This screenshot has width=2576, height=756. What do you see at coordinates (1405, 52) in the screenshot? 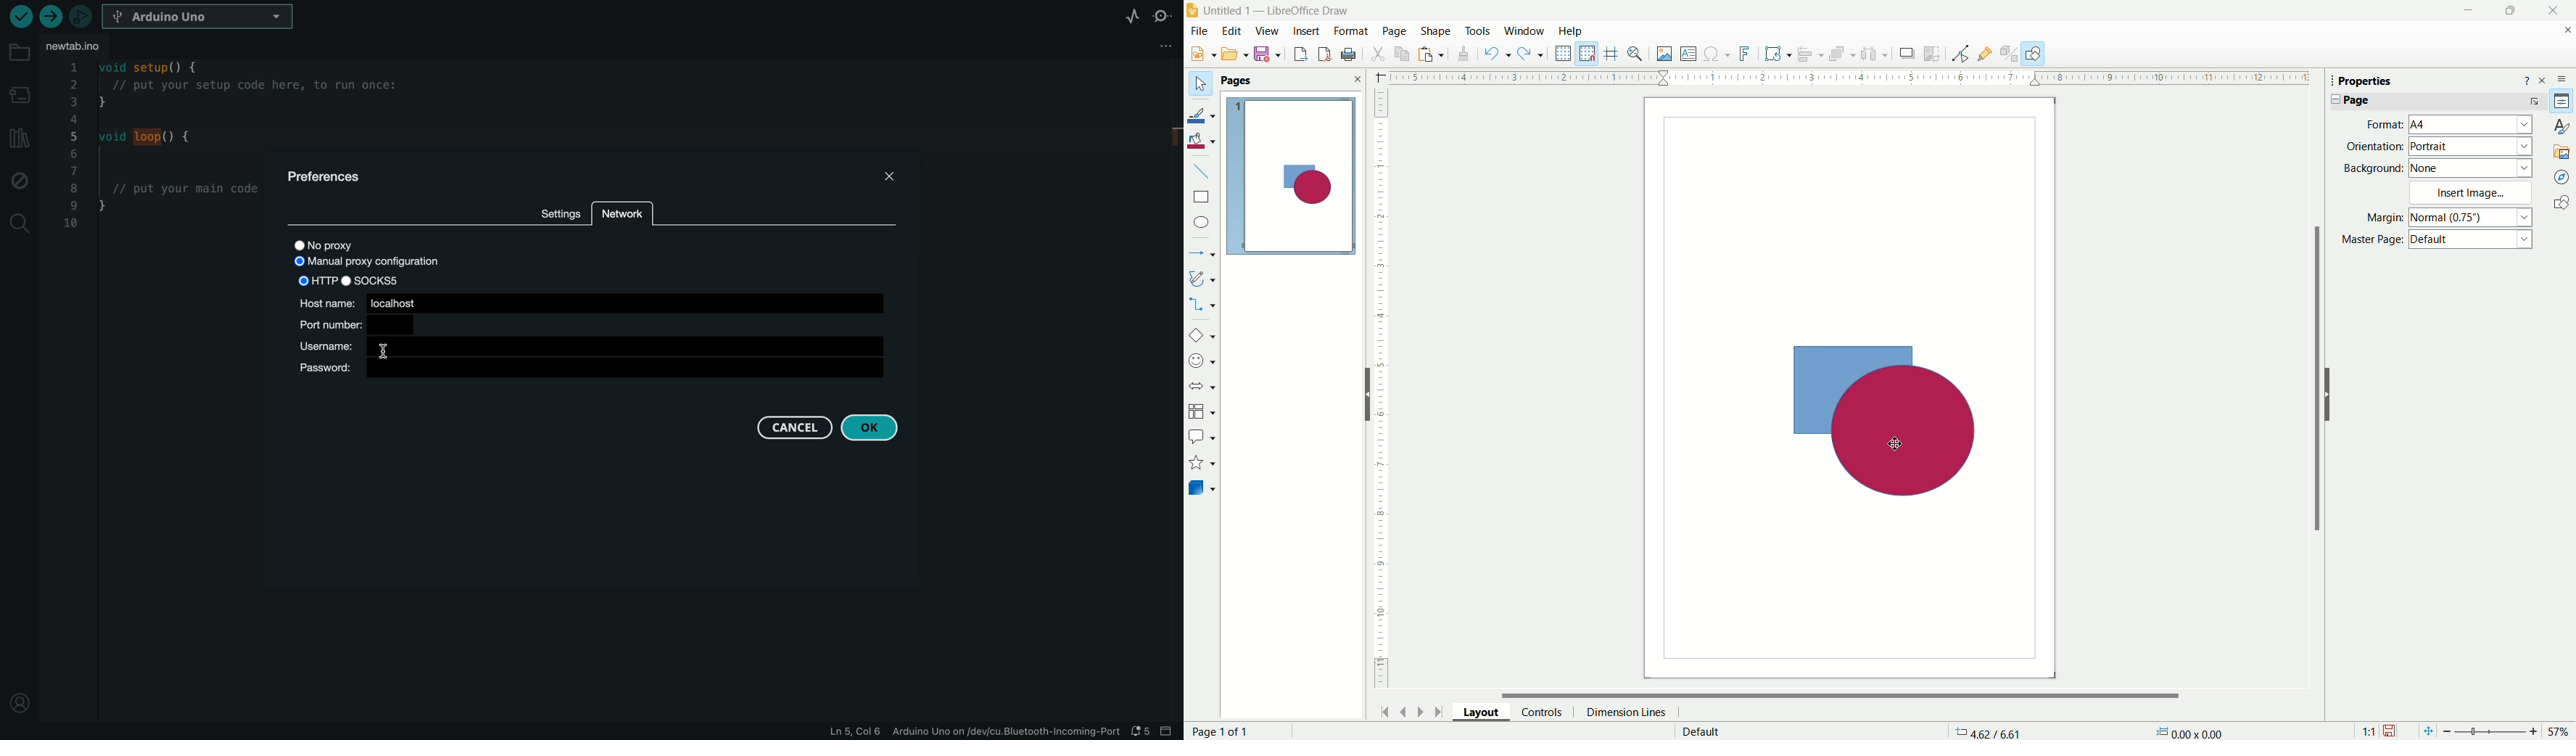
I see `paste` at bounding box center [1405, 52].